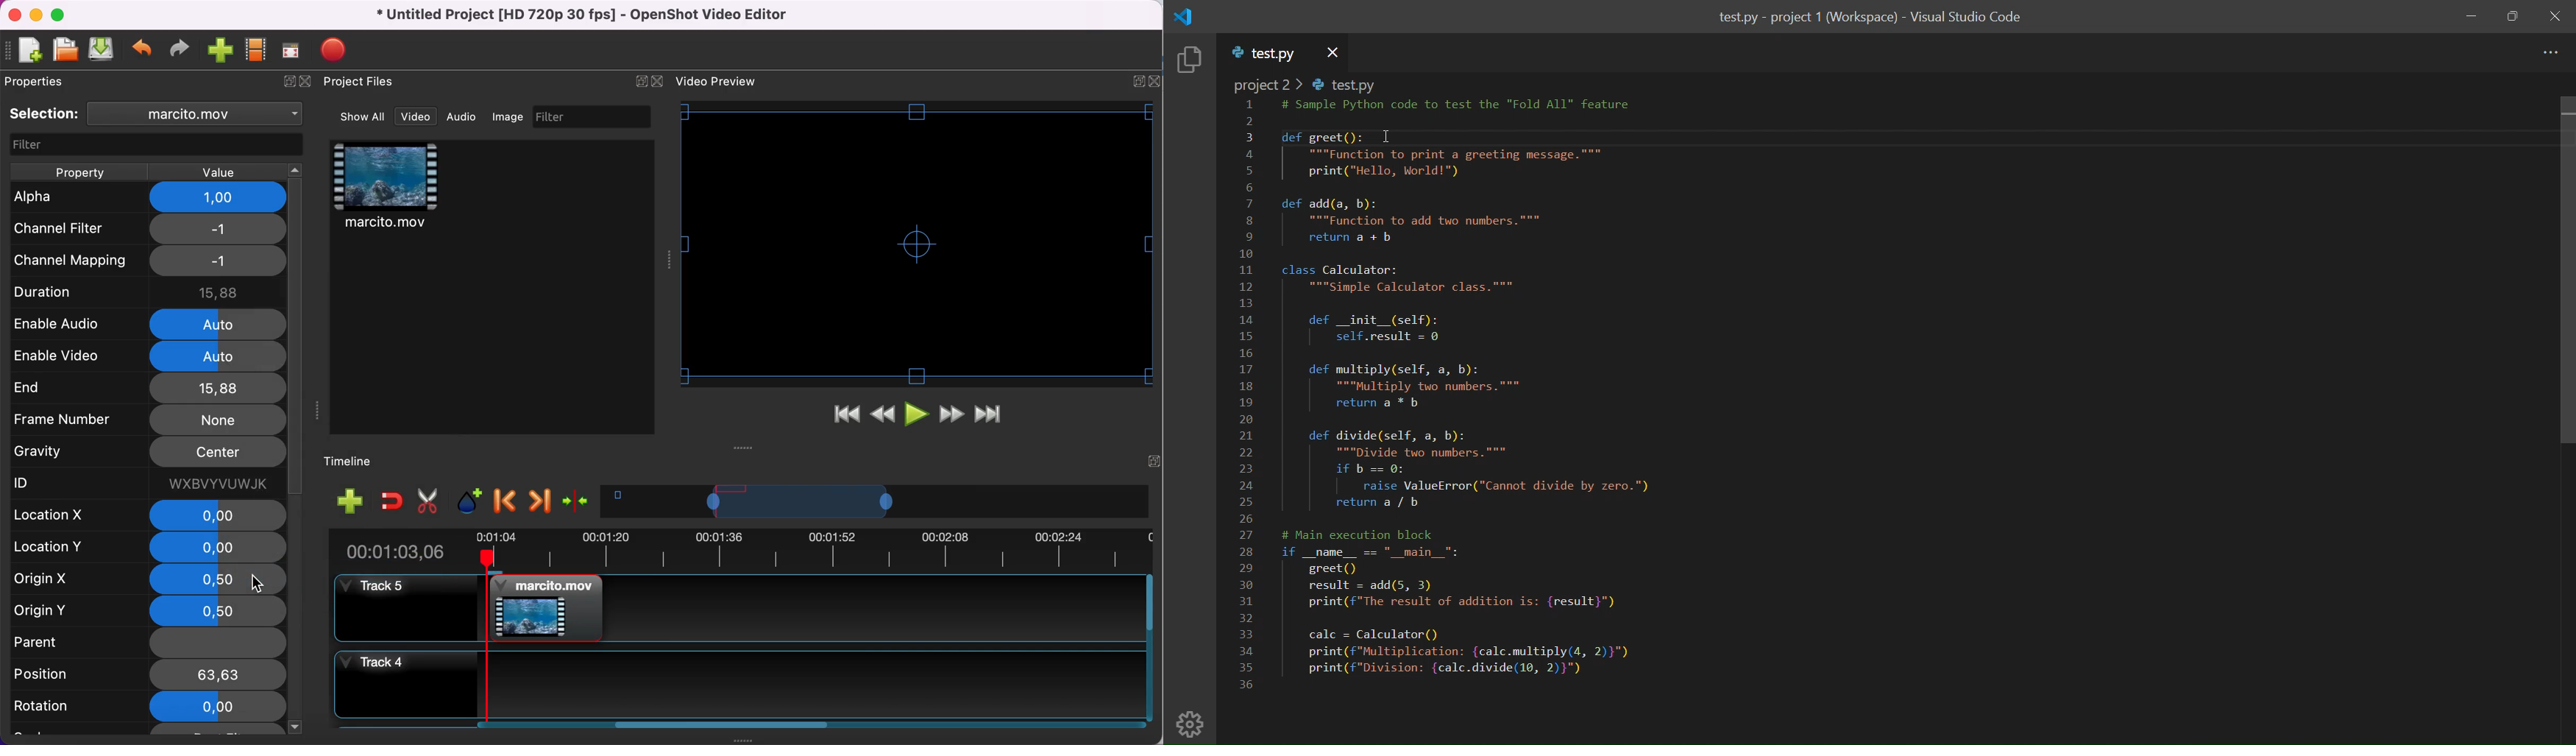 The width and height of the screenshot is (2576, 756). What do you see at coordinates (919, 417) in the screenshot?
I see `play` at bounding box center [919, 417].